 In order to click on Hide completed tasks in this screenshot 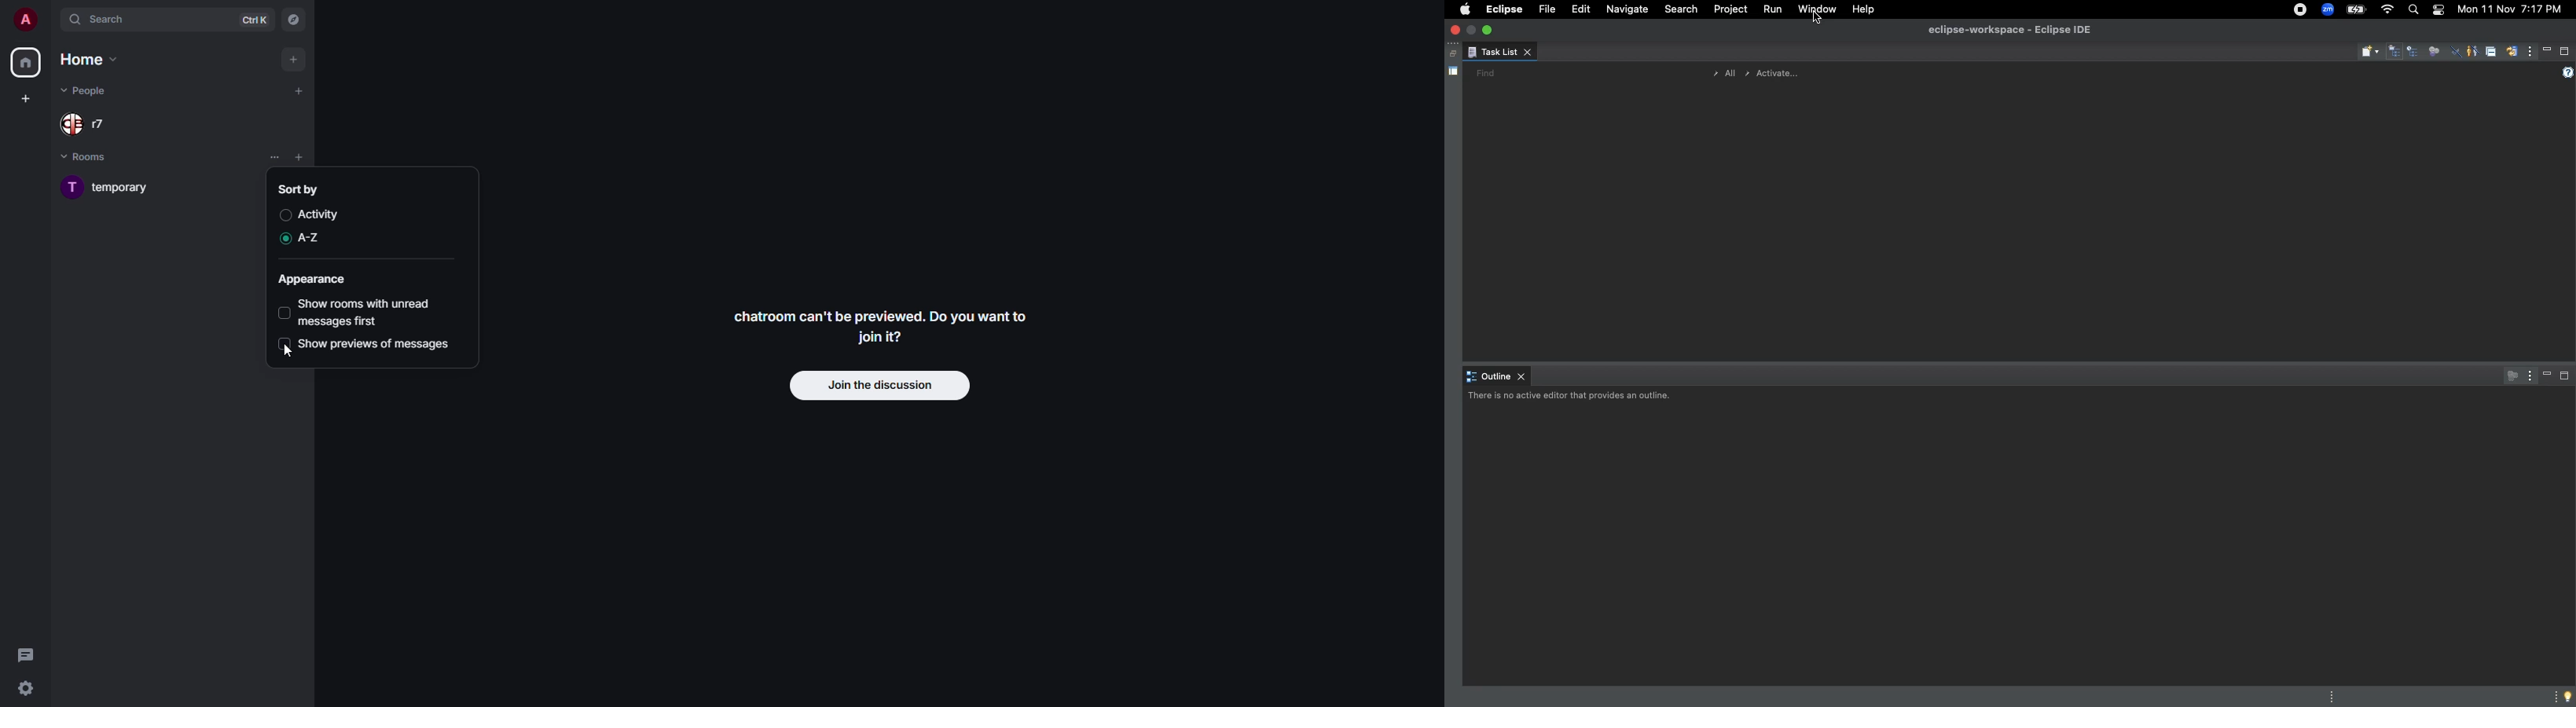, I will do `click(2456, 53)`.